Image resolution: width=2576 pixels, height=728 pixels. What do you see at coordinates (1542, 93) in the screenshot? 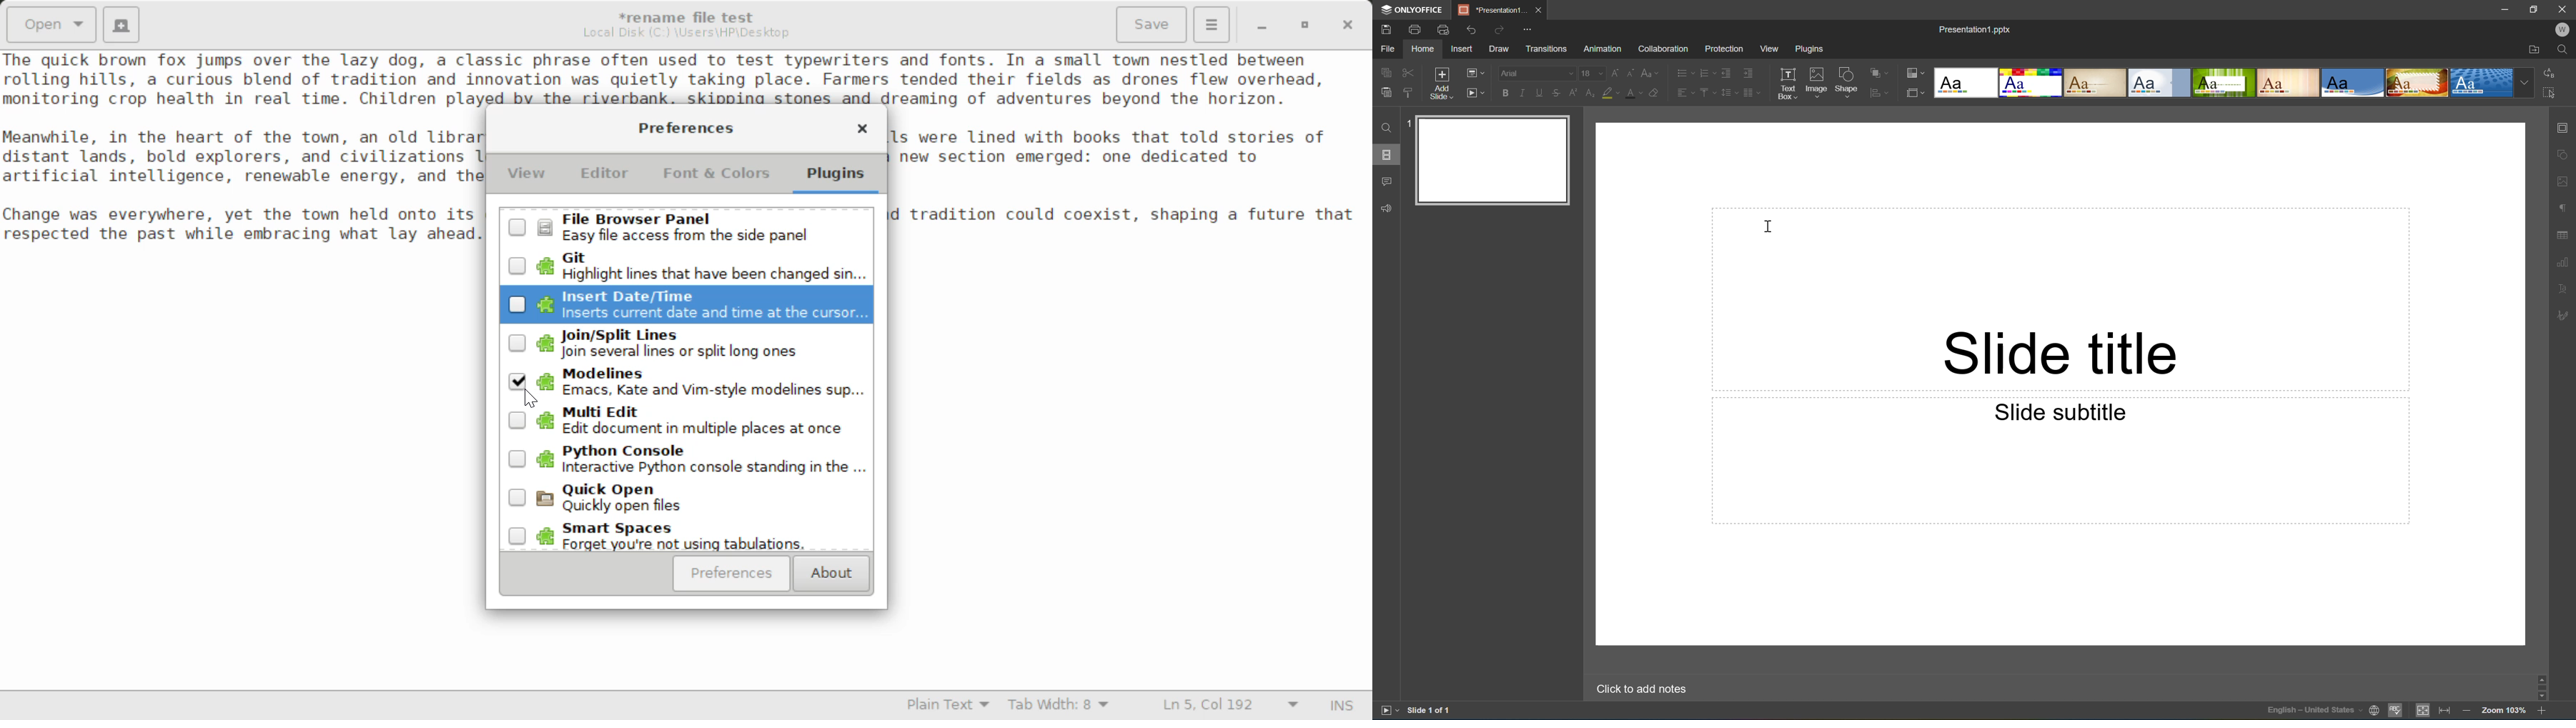
I see `Underline` at bounding box center [1542, 93].